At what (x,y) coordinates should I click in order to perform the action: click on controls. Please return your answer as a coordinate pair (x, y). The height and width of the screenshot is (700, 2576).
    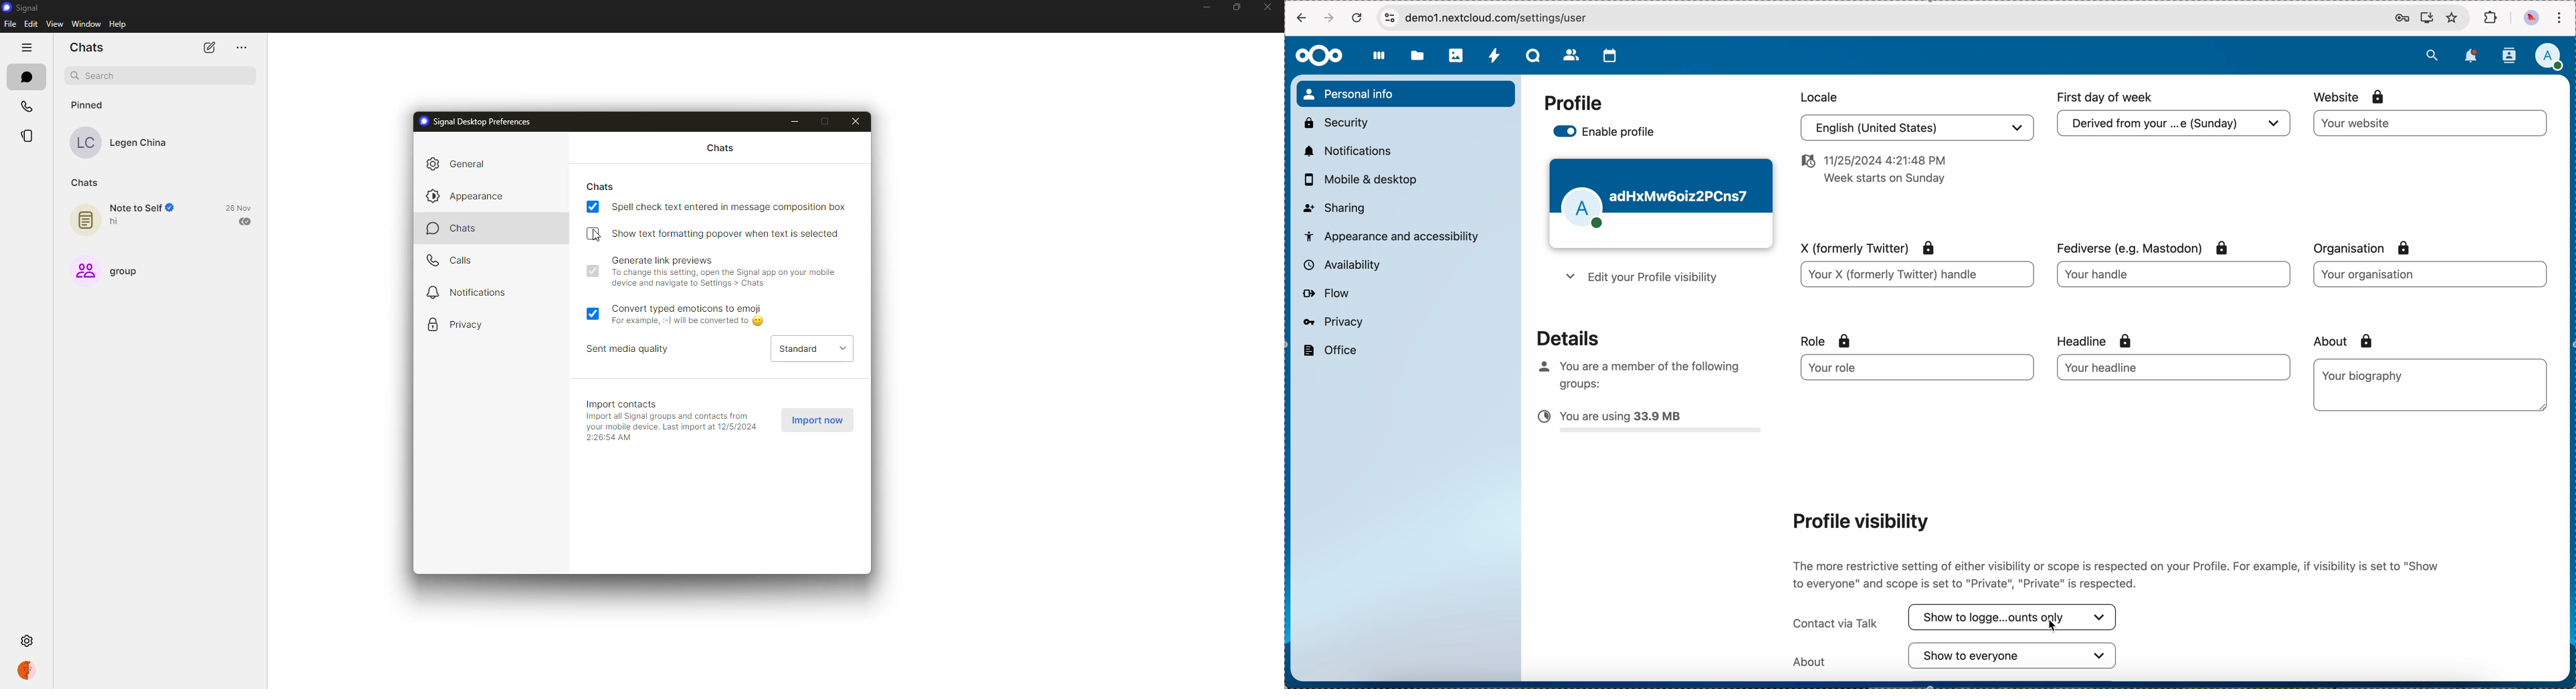
    Looking at the image, I should click on (1389, 17).